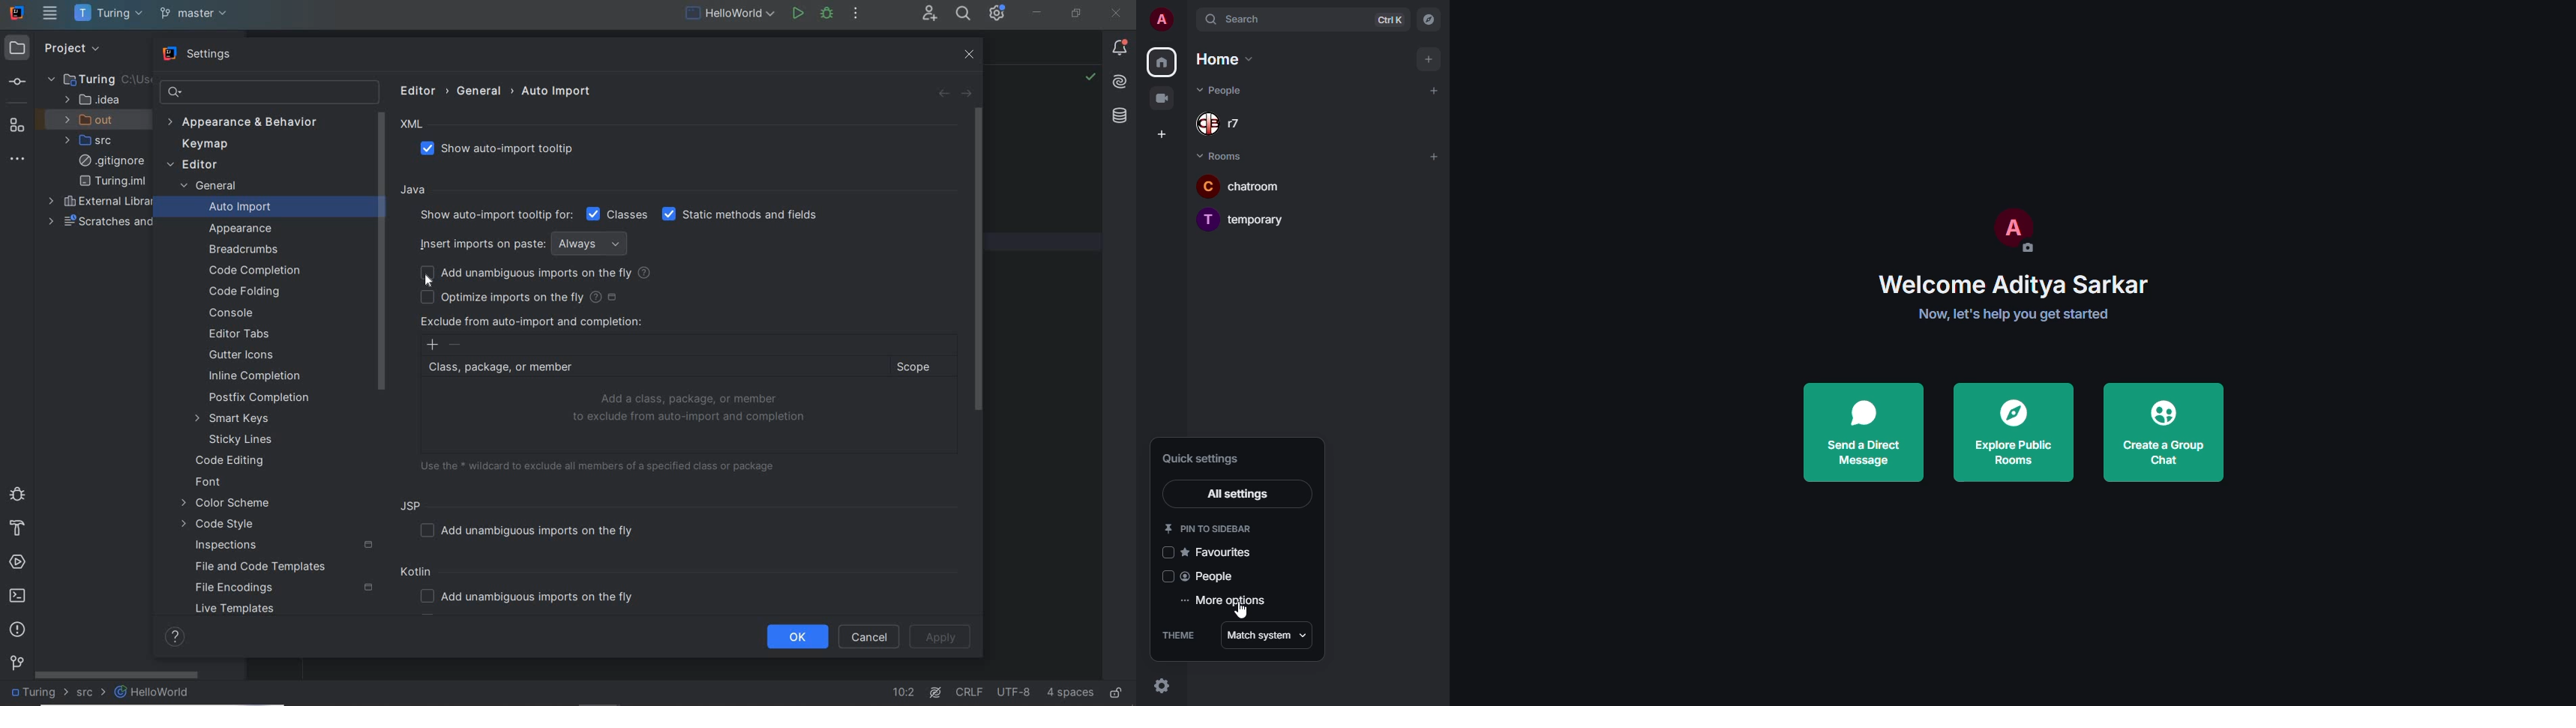 This screenshot has height=728, width=2576. What do you see at coordinates (1162, 62) in the screenshot?
I see `home` at bounding box center [1162, 62].